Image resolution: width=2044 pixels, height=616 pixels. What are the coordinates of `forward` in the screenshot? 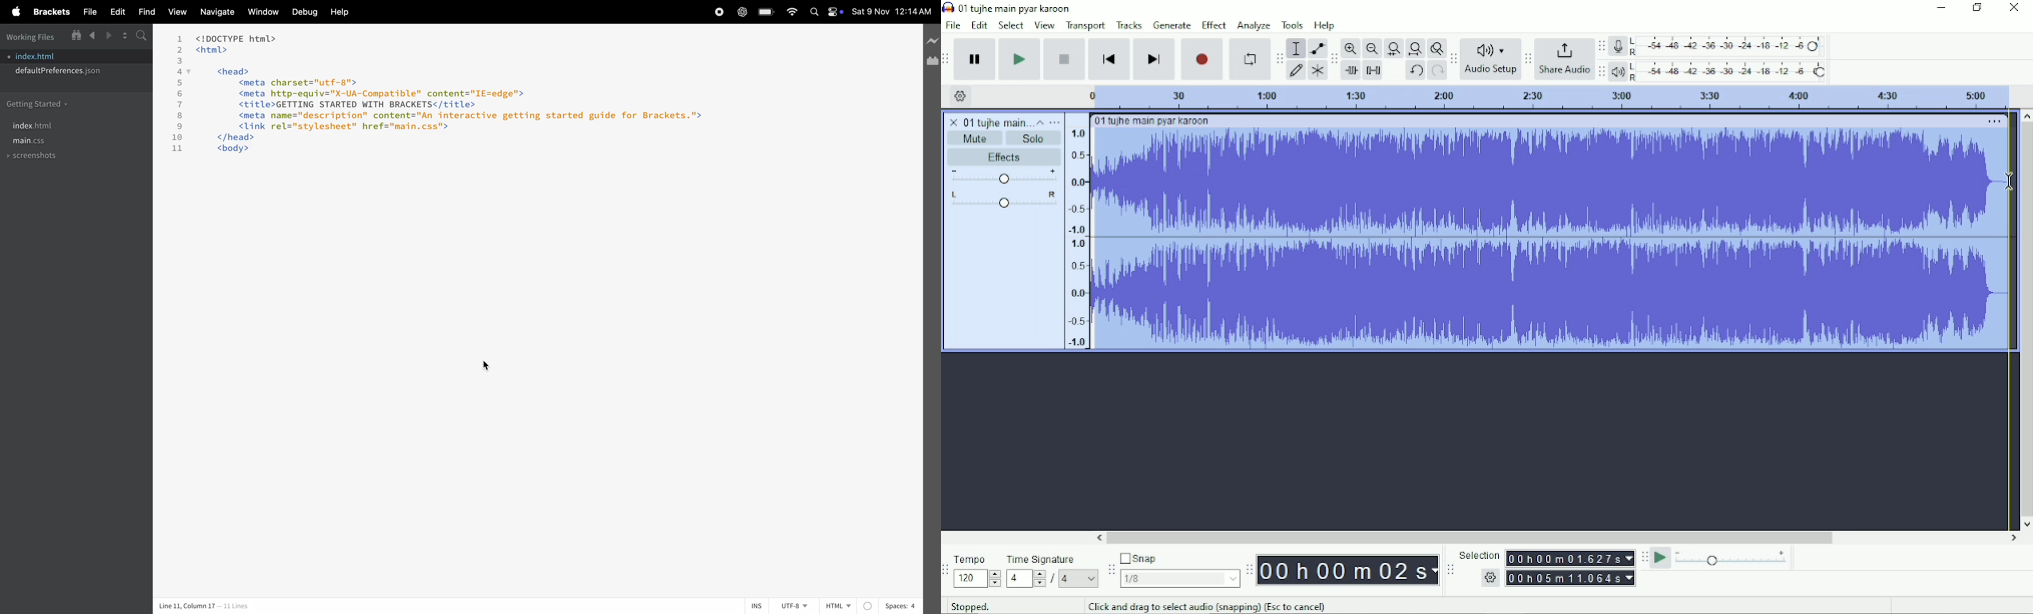 It's located at (110, 36).